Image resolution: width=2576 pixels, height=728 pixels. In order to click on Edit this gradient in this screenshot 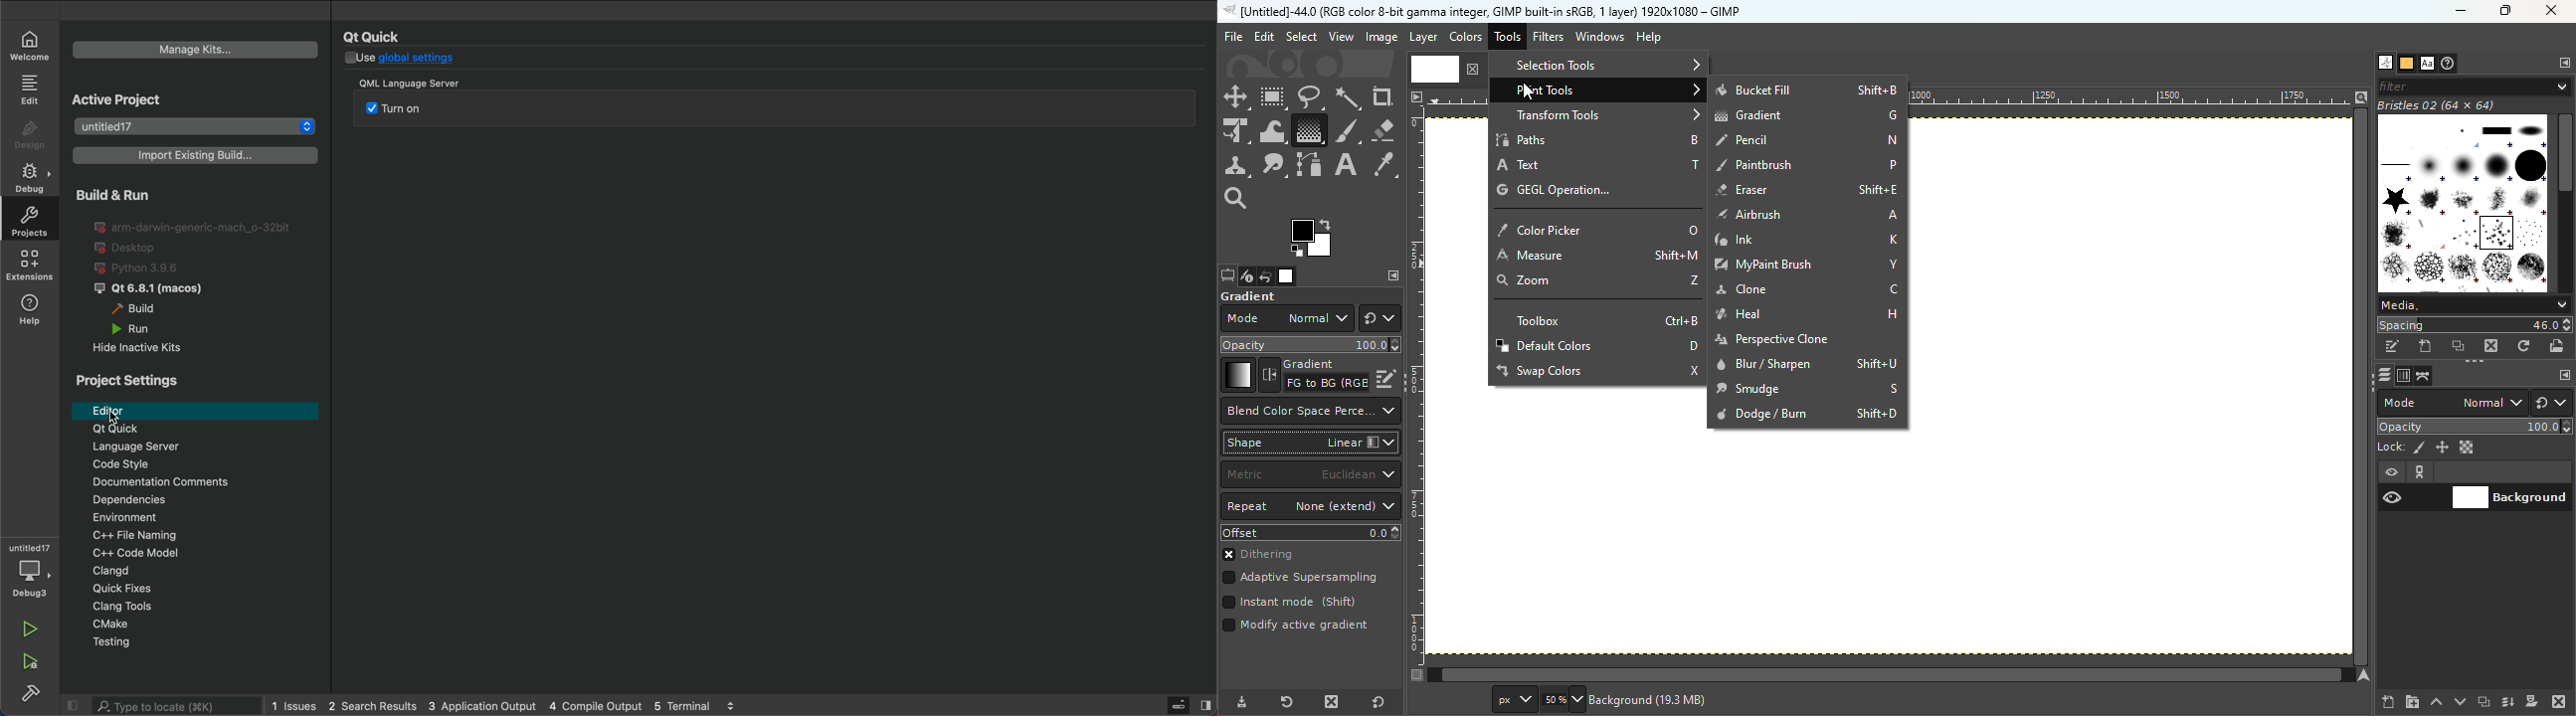, I will do `click(1386, 377)`.